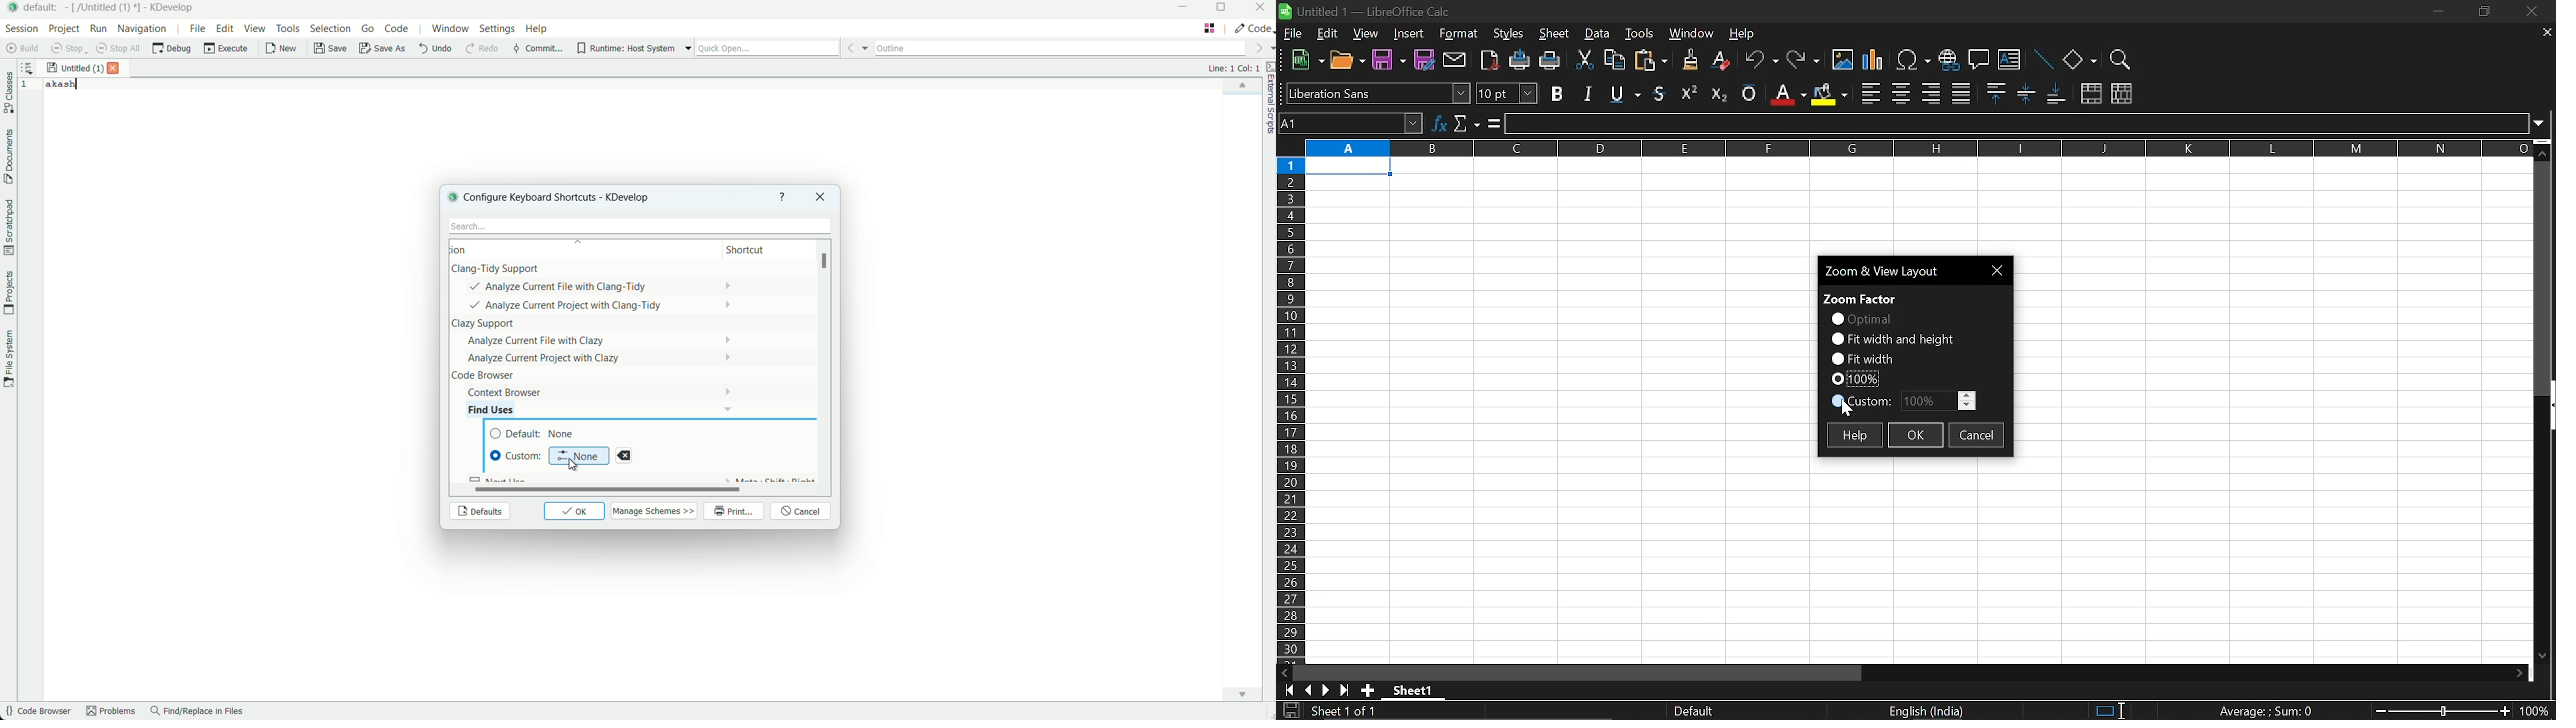 The width and height of the screenshot is (2576, 728). Describe the element at coordinates (1286, 689) in the screenshot. I see `go to first page` at that location.